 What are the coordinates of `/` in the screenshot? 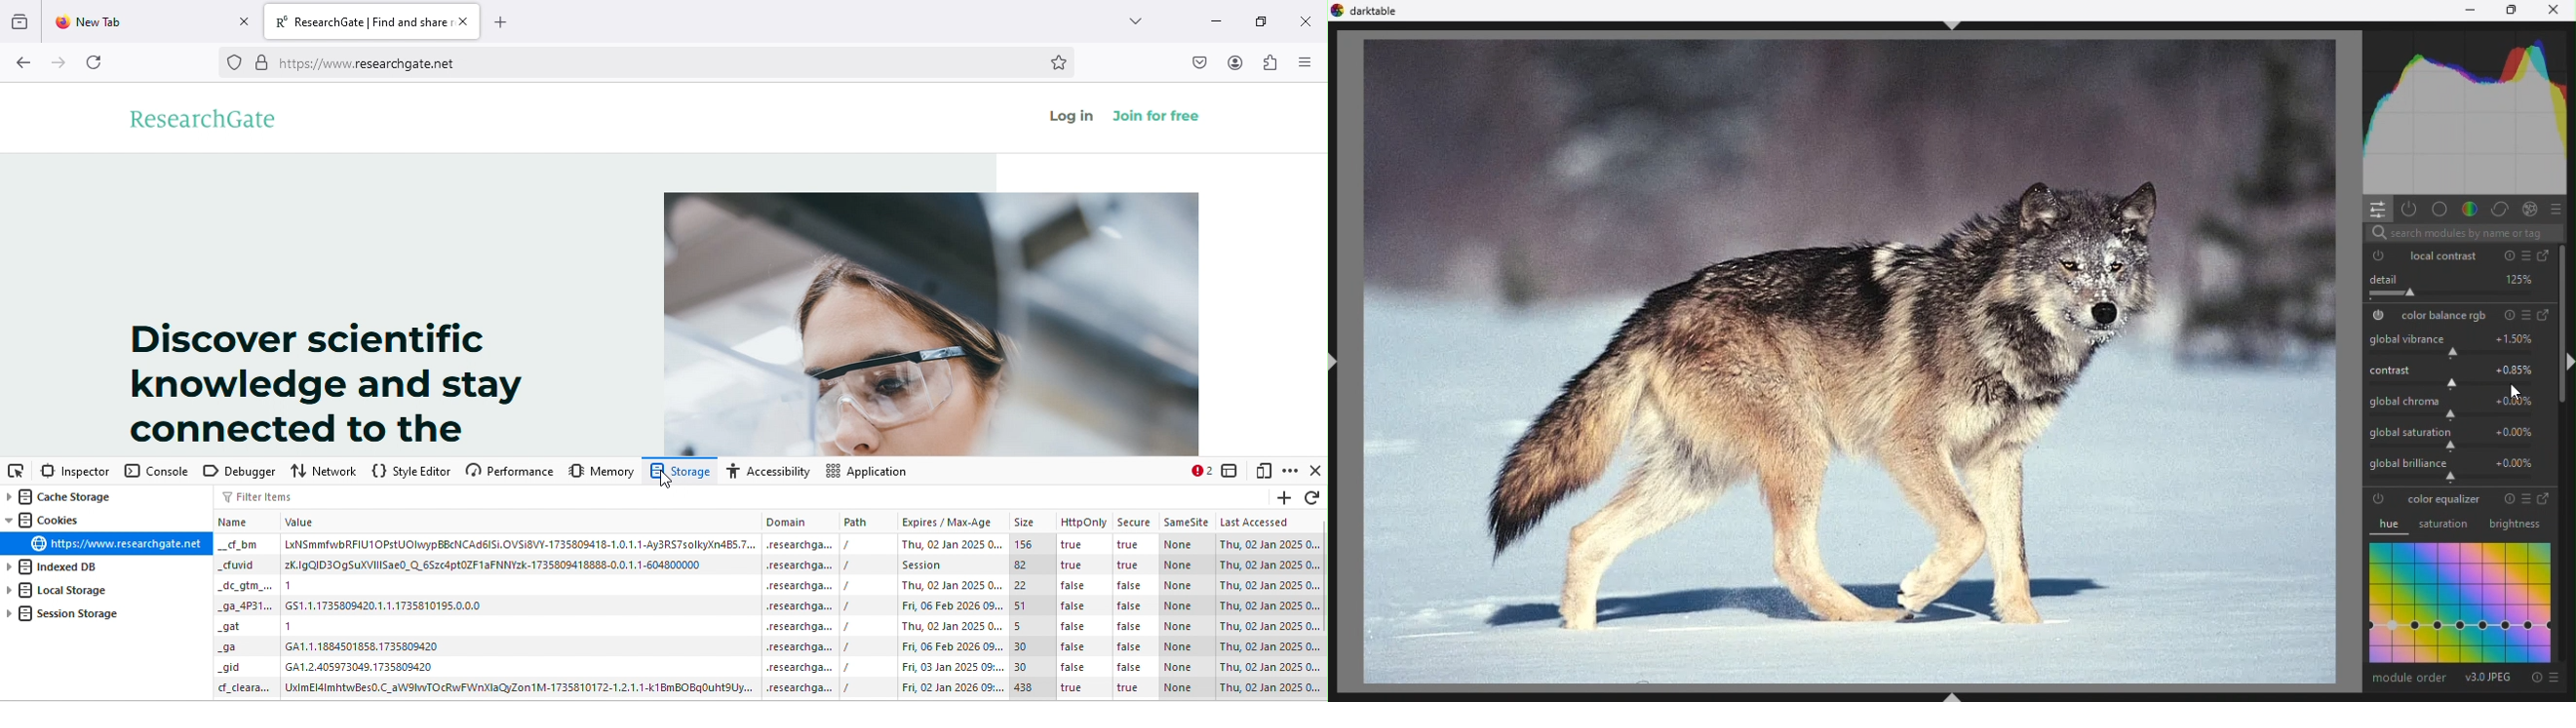 It's located at (848, 586).